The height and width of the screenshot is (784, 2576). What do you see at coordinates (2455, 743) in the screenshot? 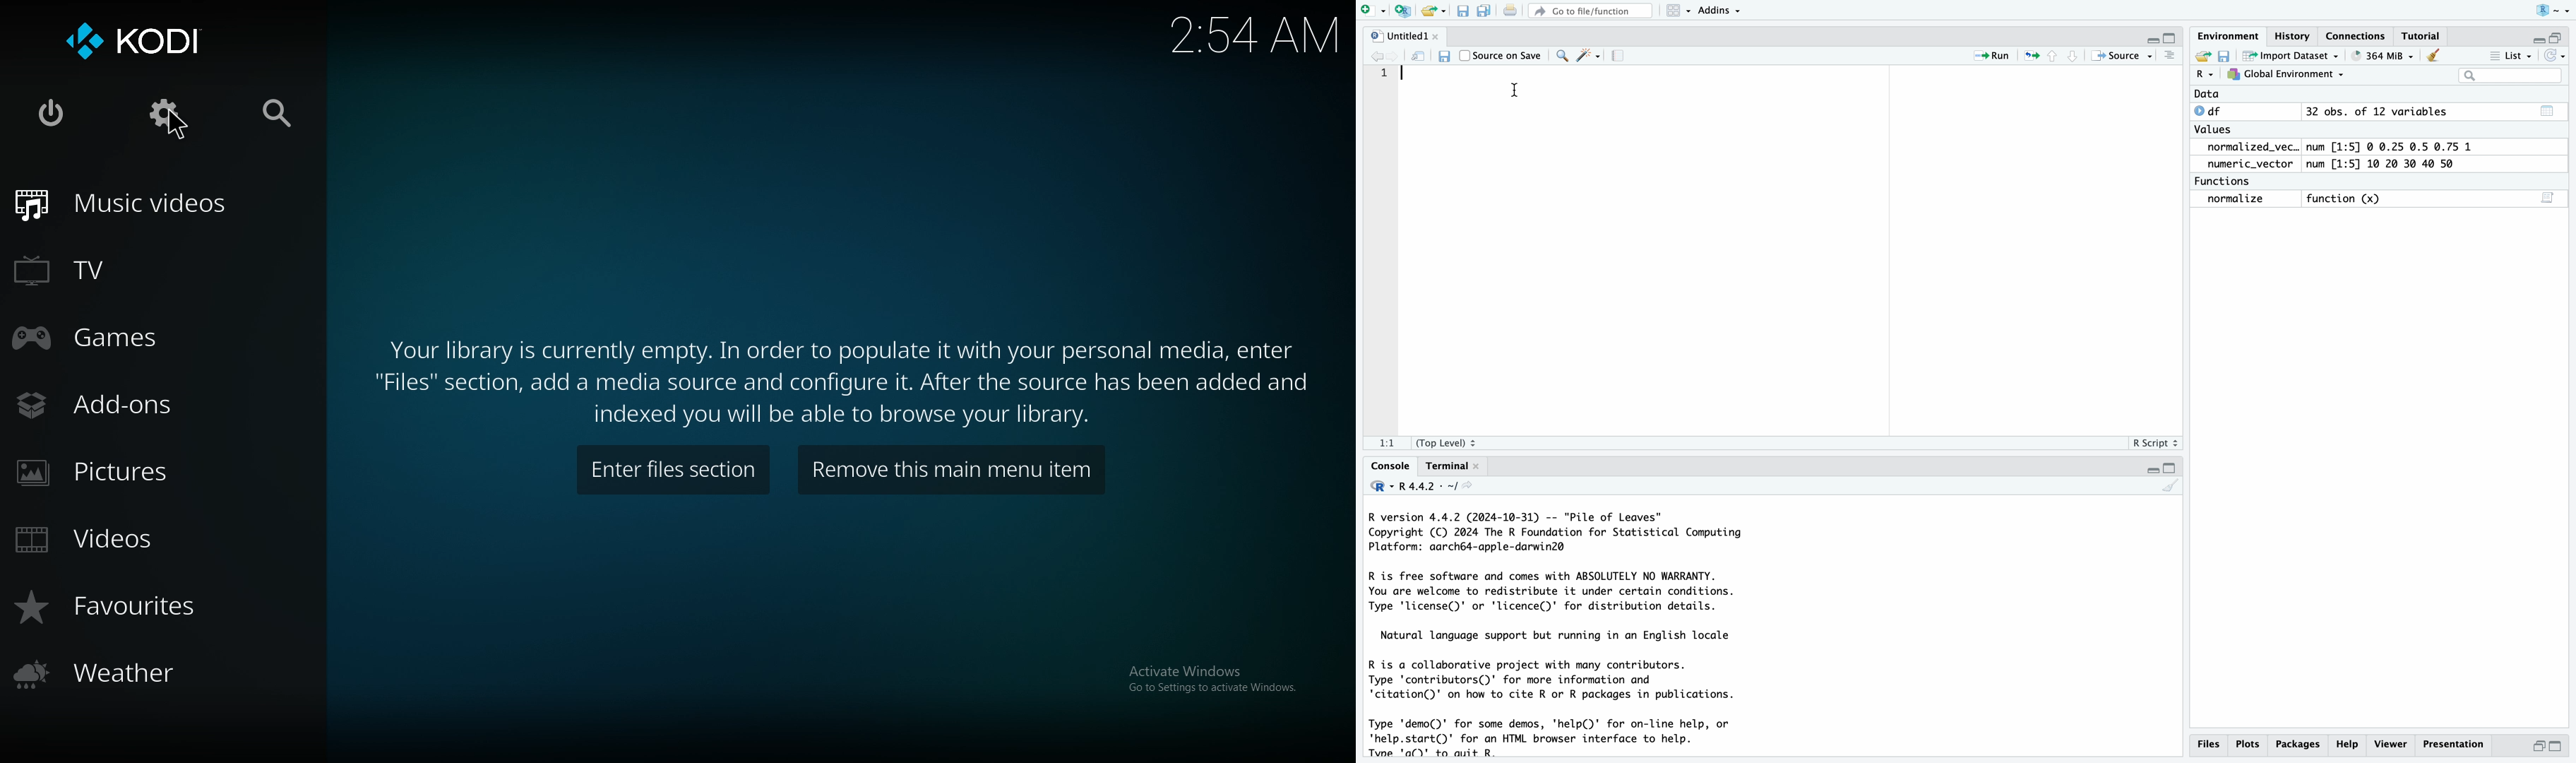
I see `Presentation` at bounding box center [2455, 743].